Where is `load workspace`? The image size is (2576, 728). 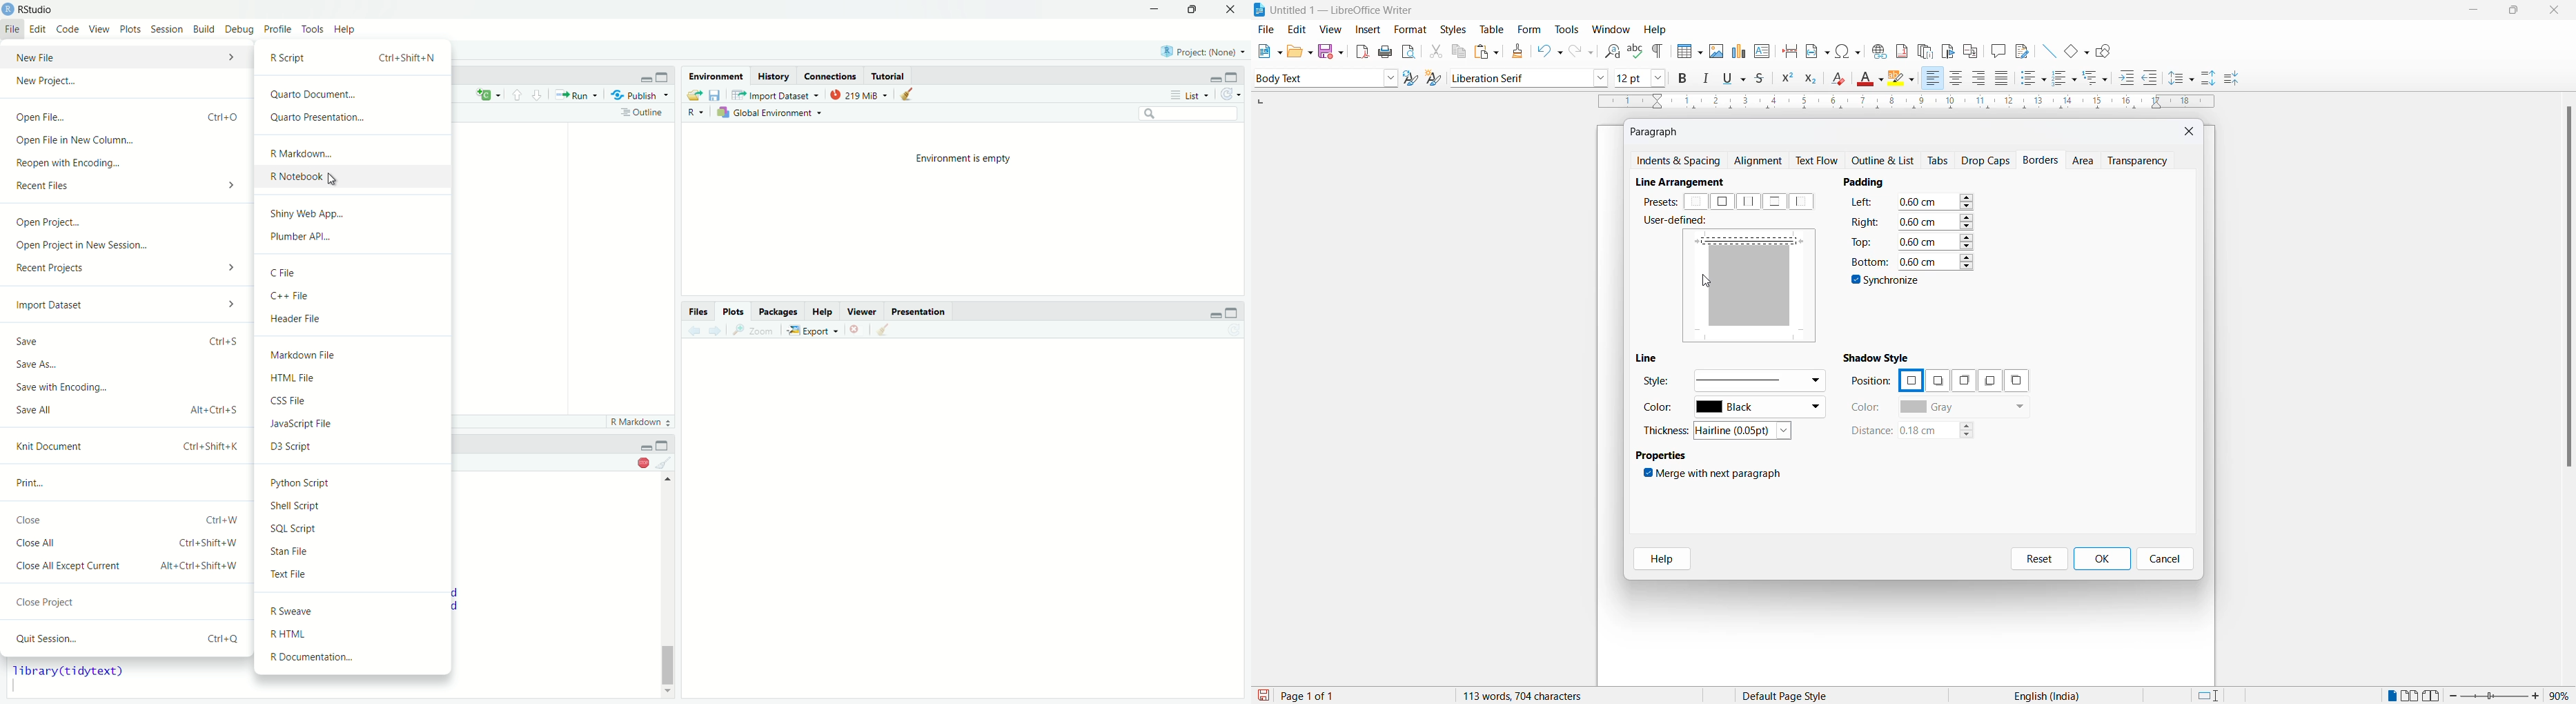
load workspace is located at coordinates (696, 95).